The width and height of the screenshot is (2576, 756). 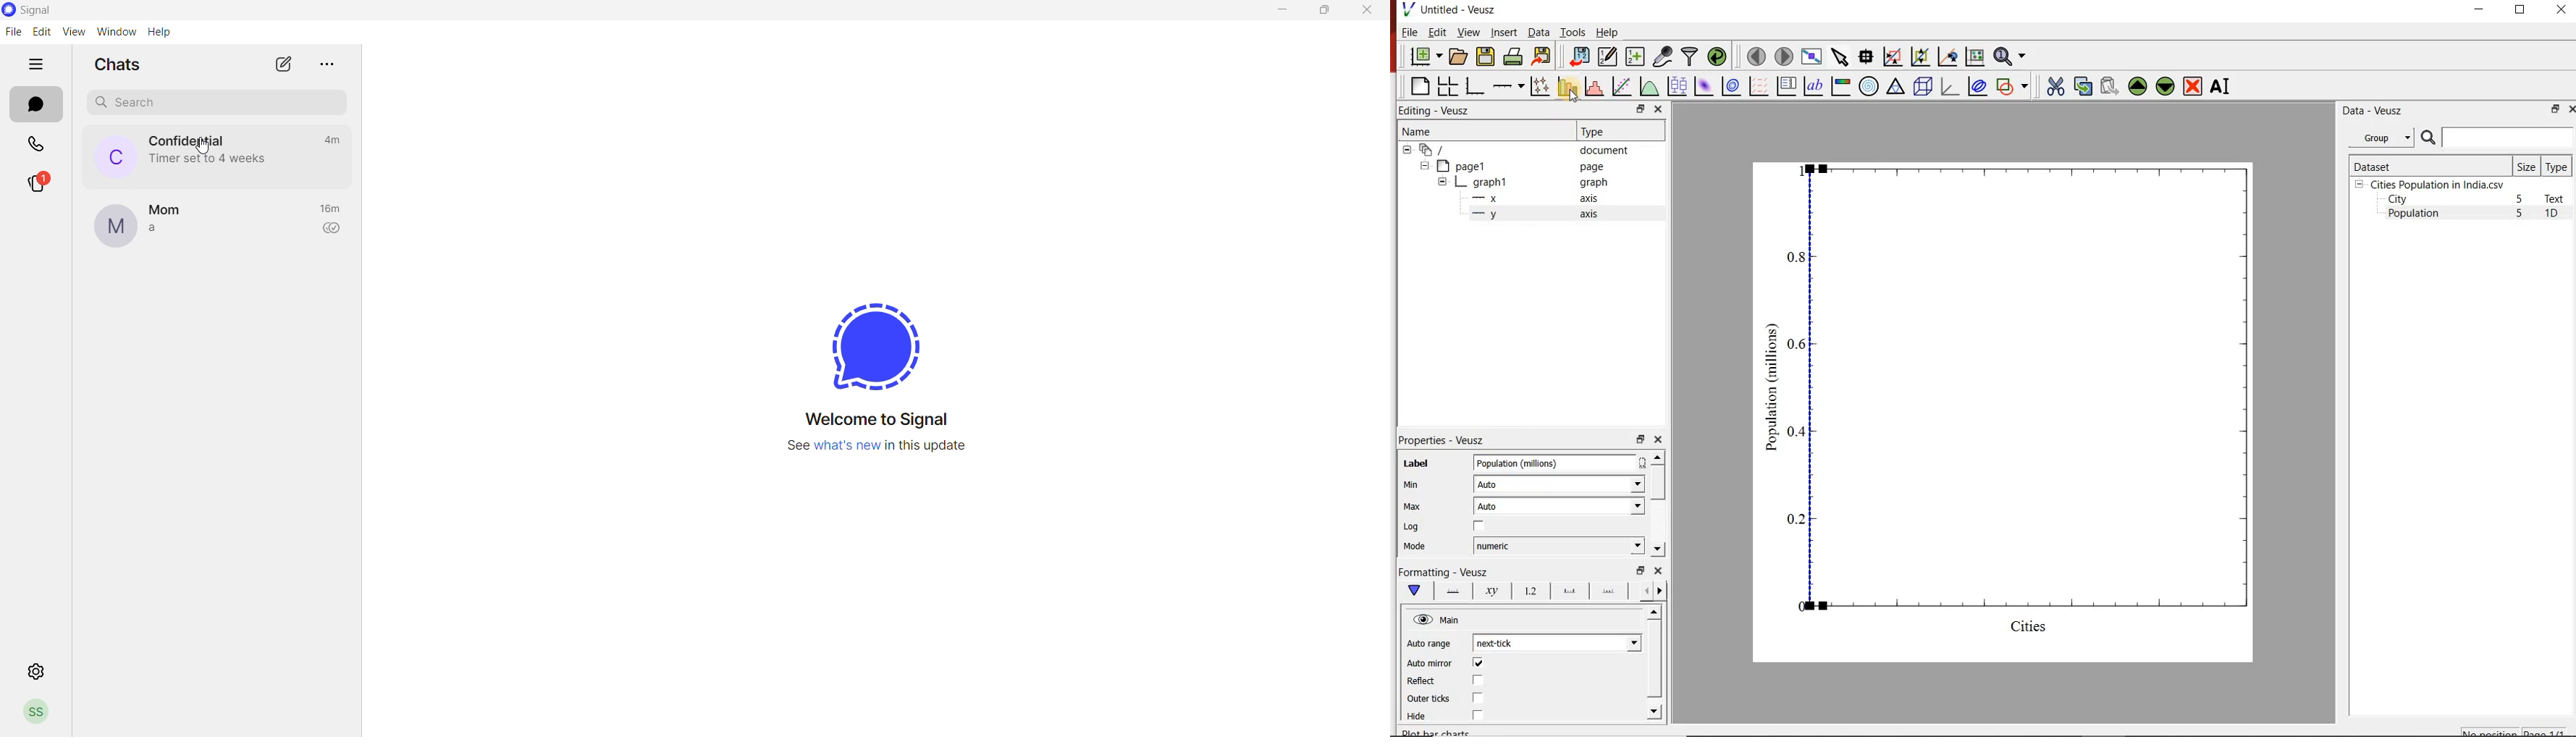 What do you see at coordinates (1656, 570) in the screenshot?
I see `close` at bounding box center [1656, 570].